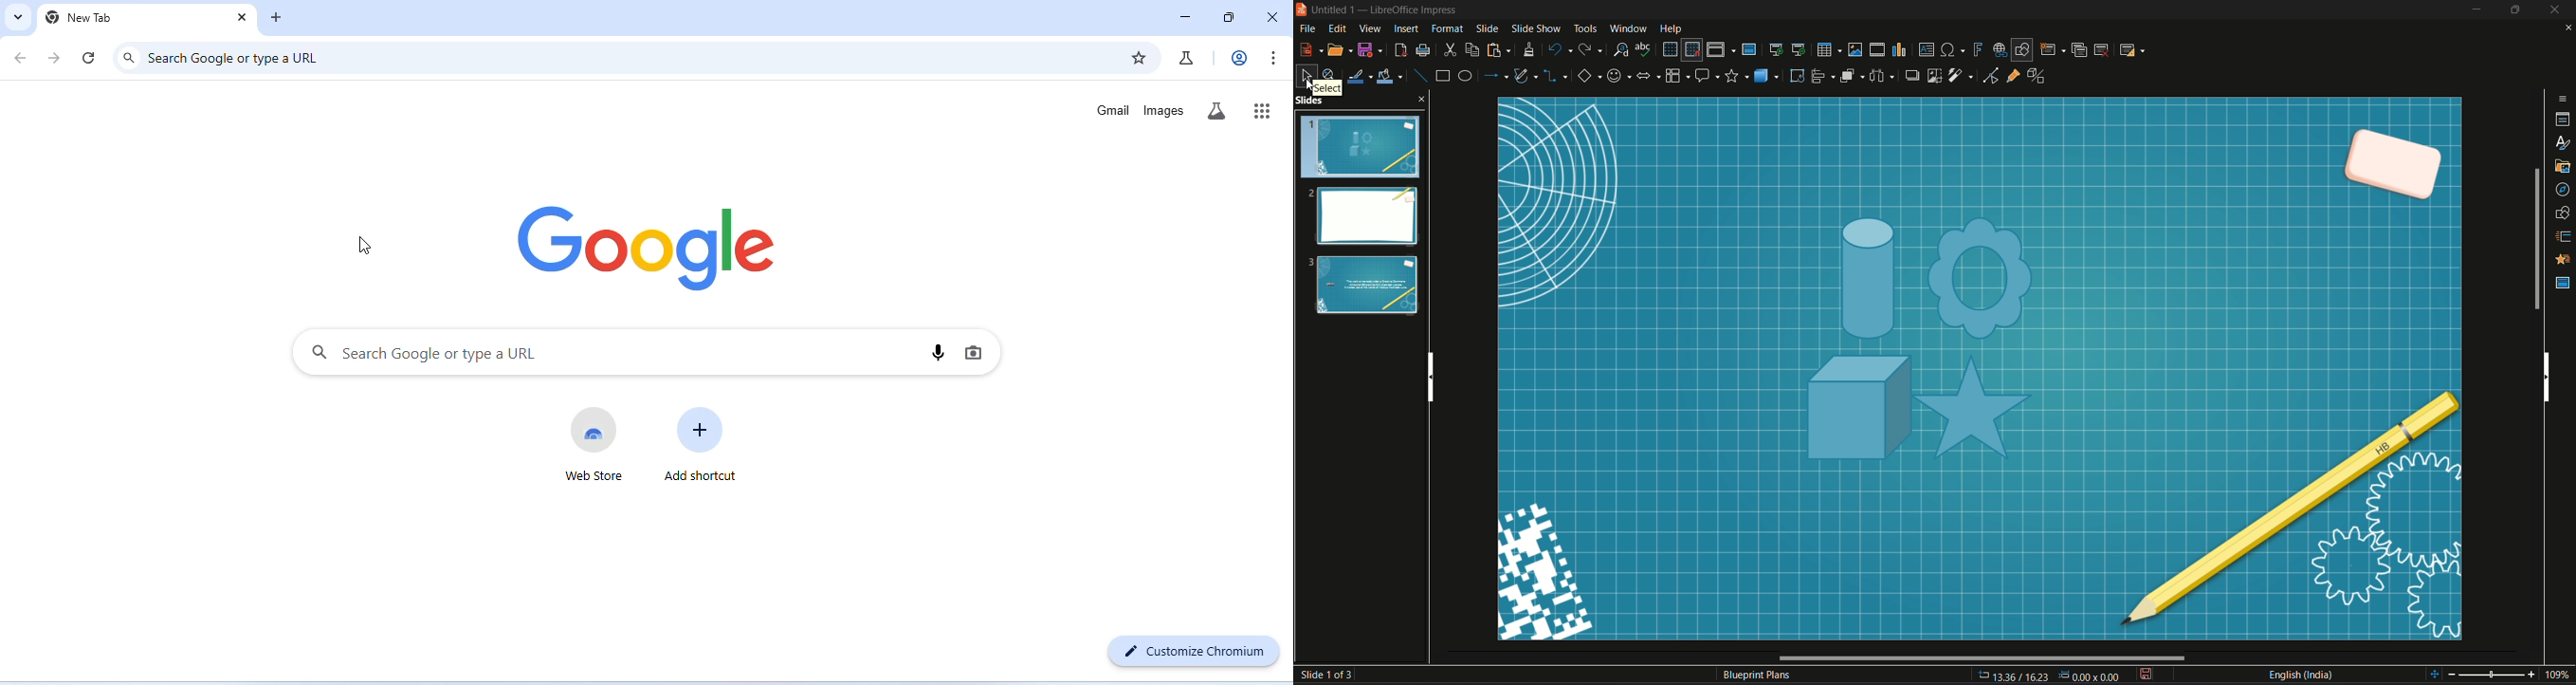  I want to click on Minimize/Maximize, so click(2515, 9).